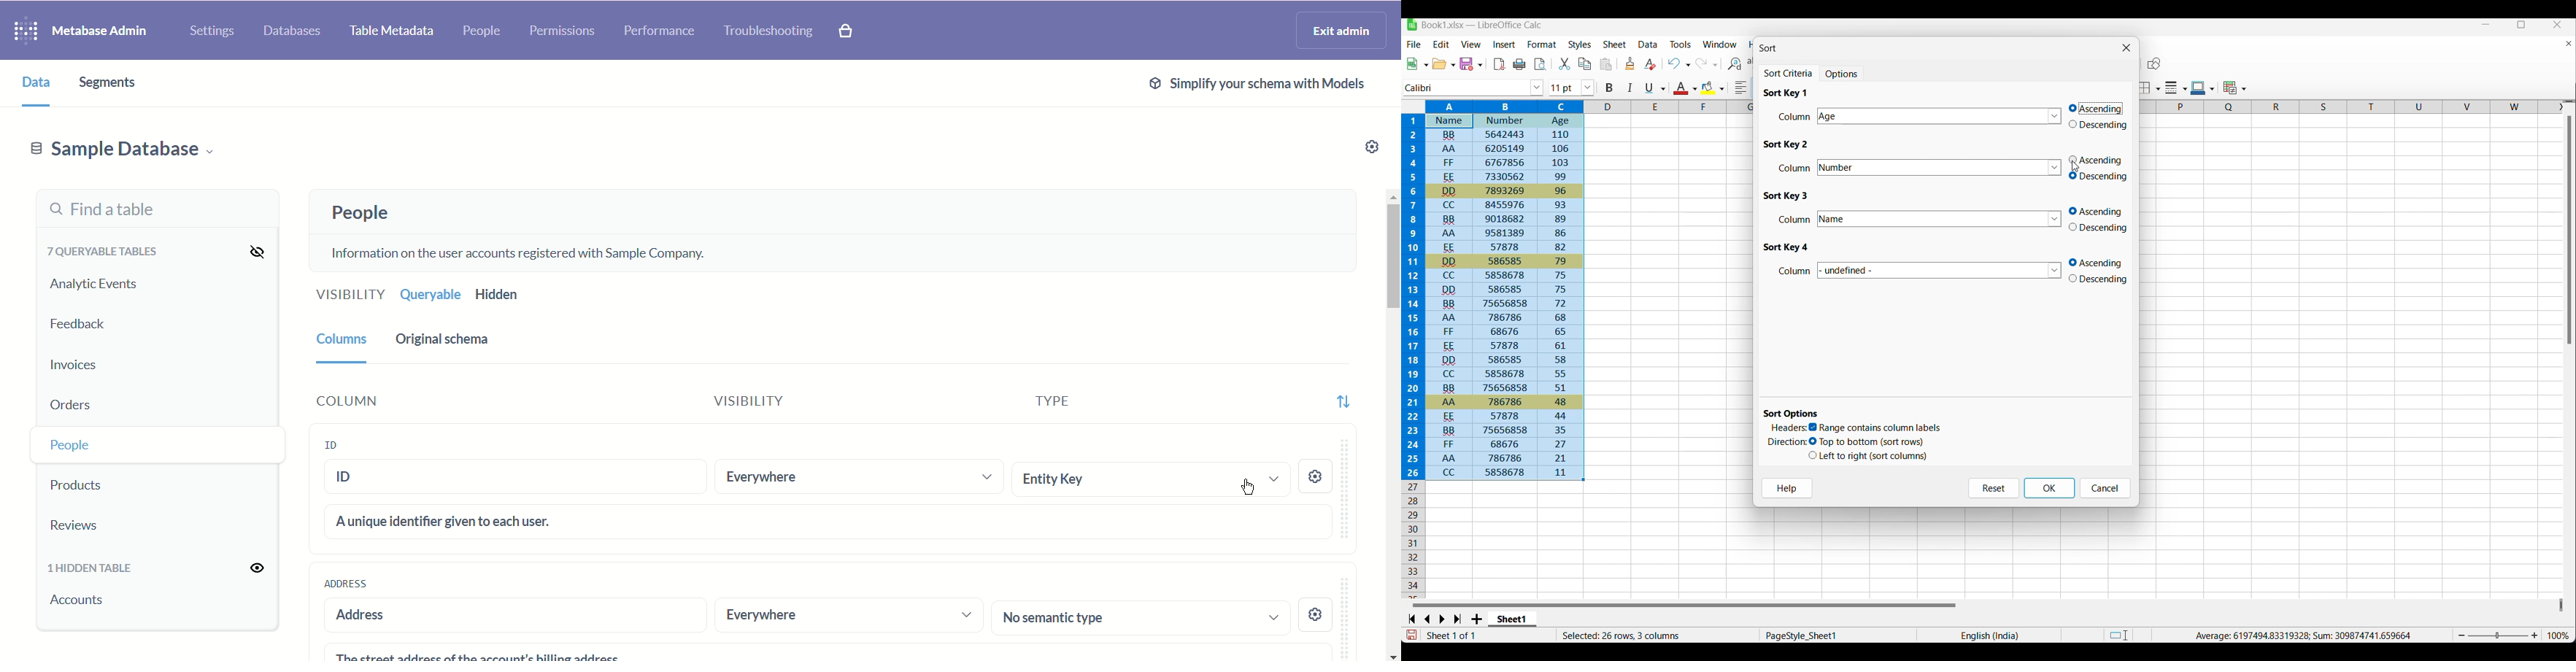 This screenshot has height=672, width=2576. I want to click on Current page style, so click(1837, 635).